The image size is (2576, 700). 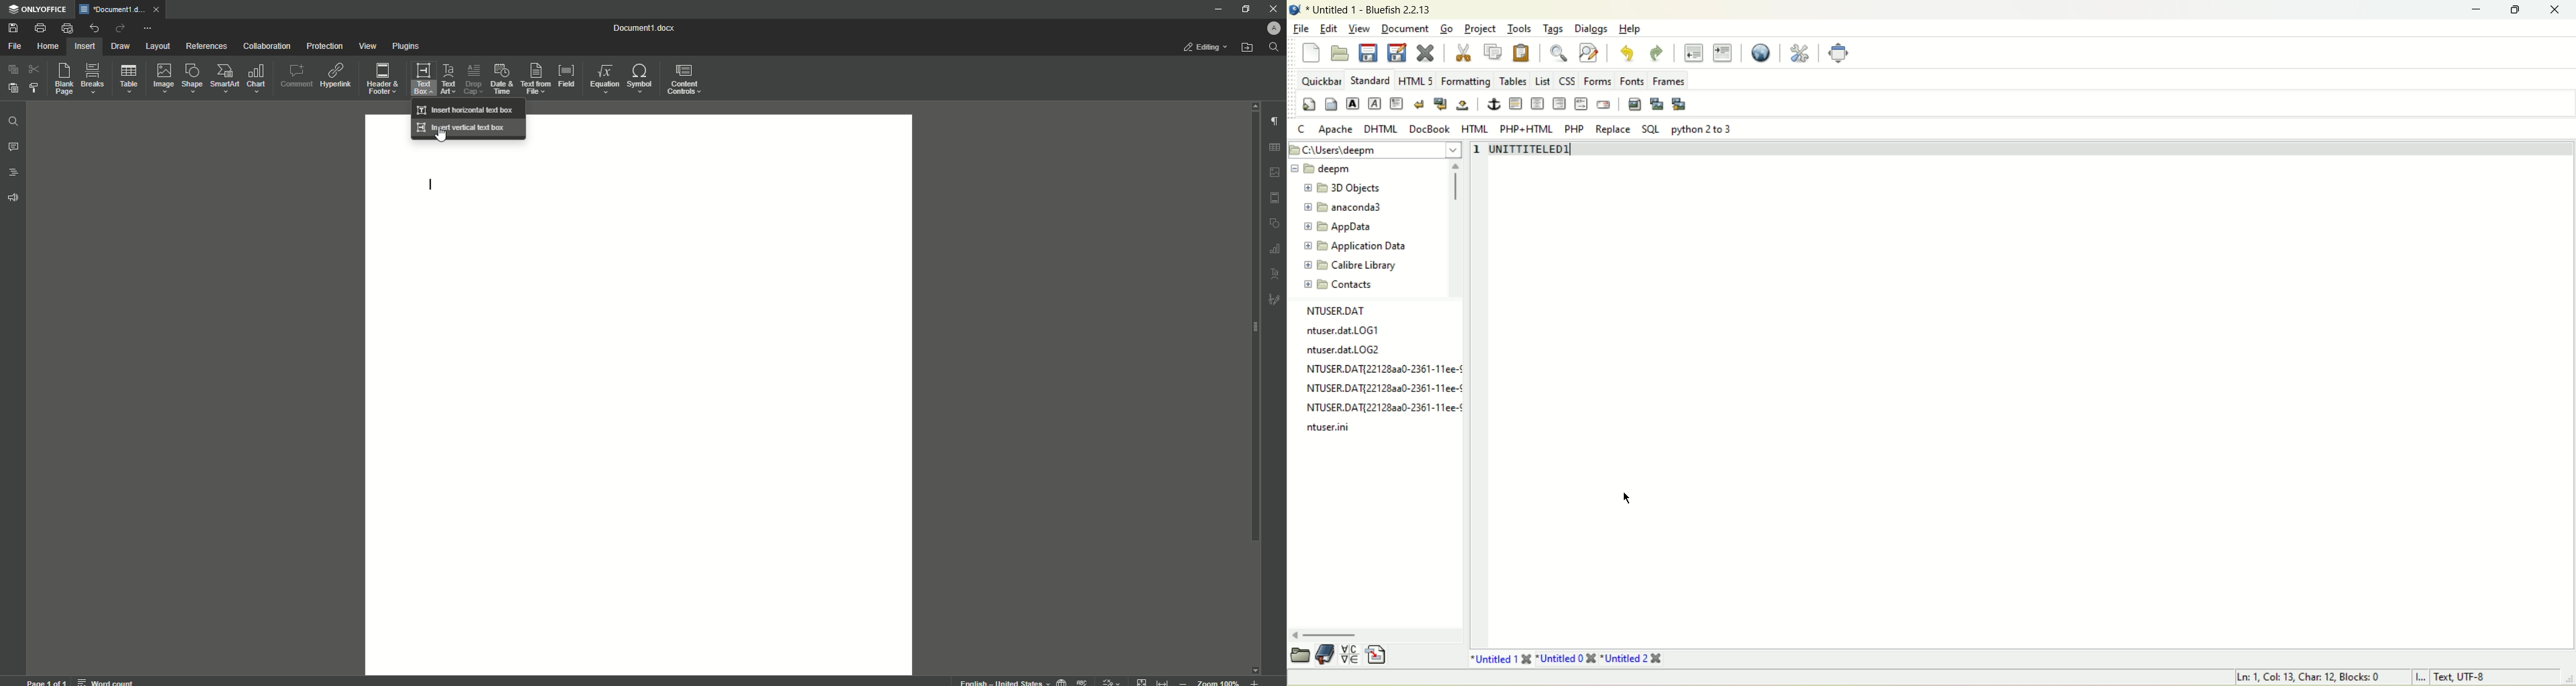 I want to click on Project, so click(x=1479, y=27).